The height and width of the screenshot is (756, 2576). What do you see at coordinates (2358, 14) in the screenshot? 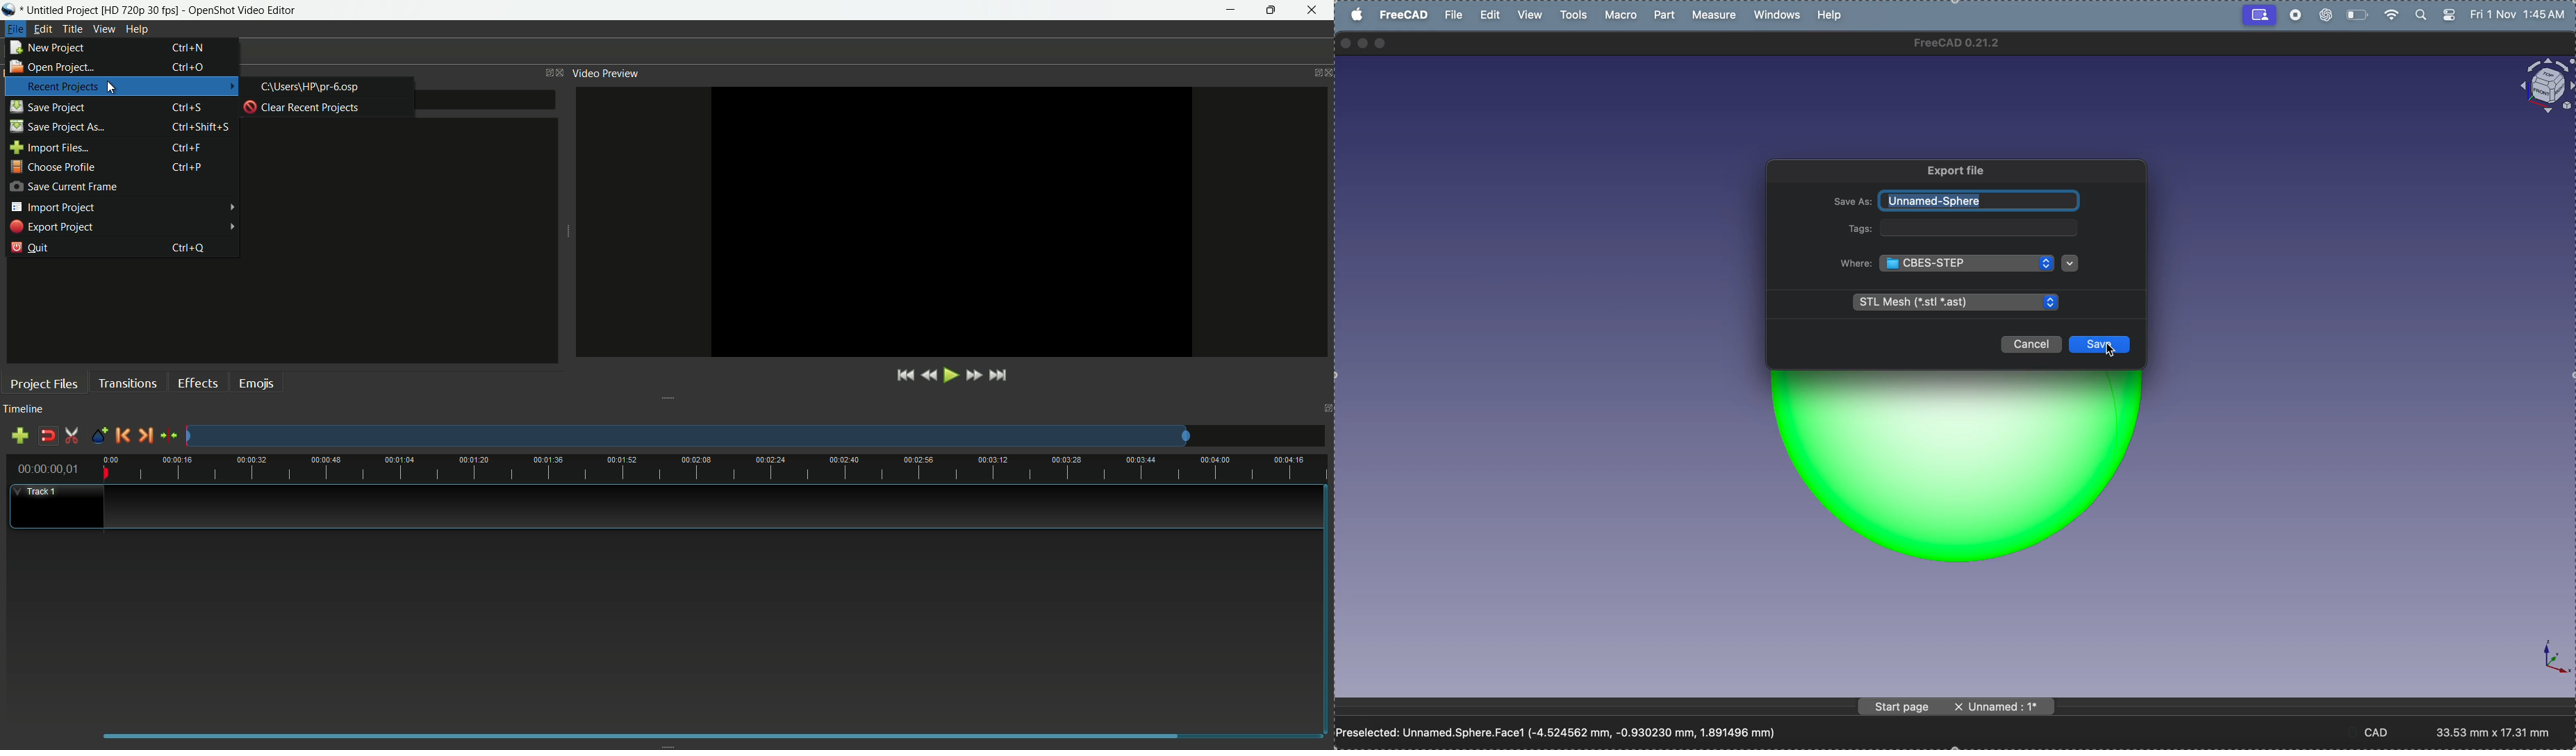
I see `battery` at bounding box center [2358, 14].